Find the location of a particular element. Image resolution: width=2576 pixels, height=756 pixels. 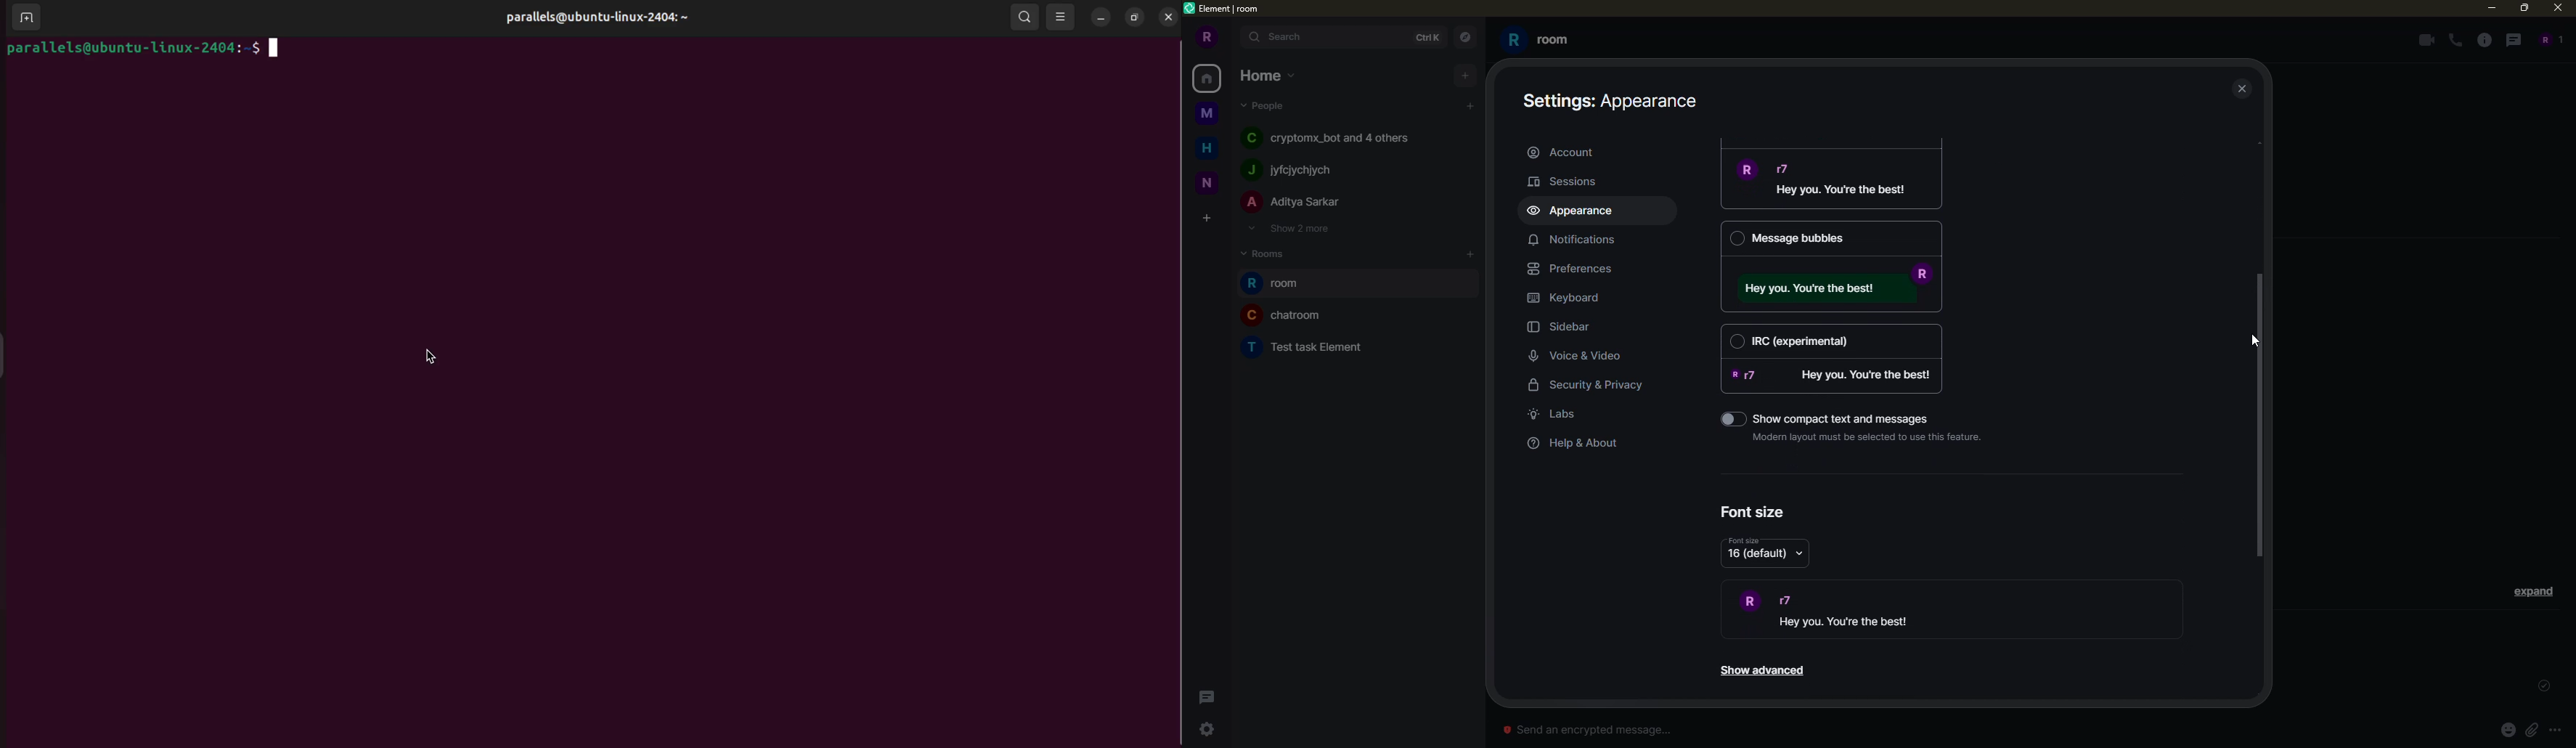

add is located at coordinates (1472, 253).